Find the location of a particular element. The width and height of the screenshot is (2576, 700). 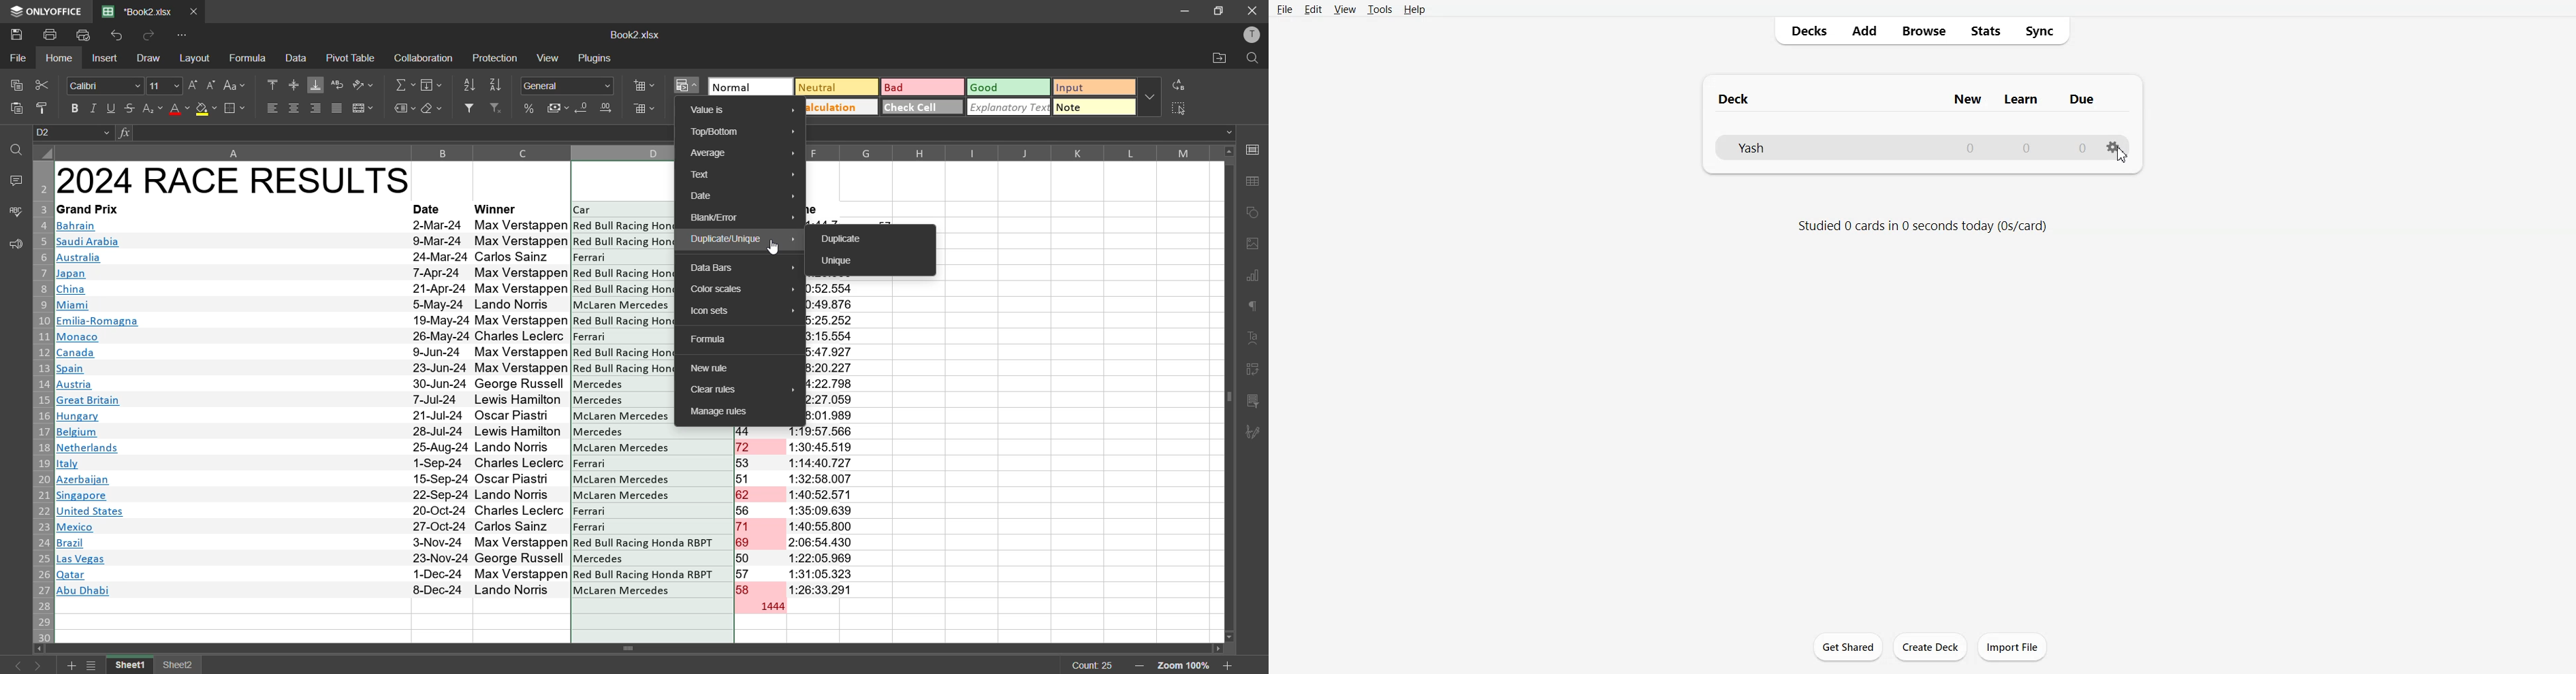

accounting is located at coordinates (558, 106).